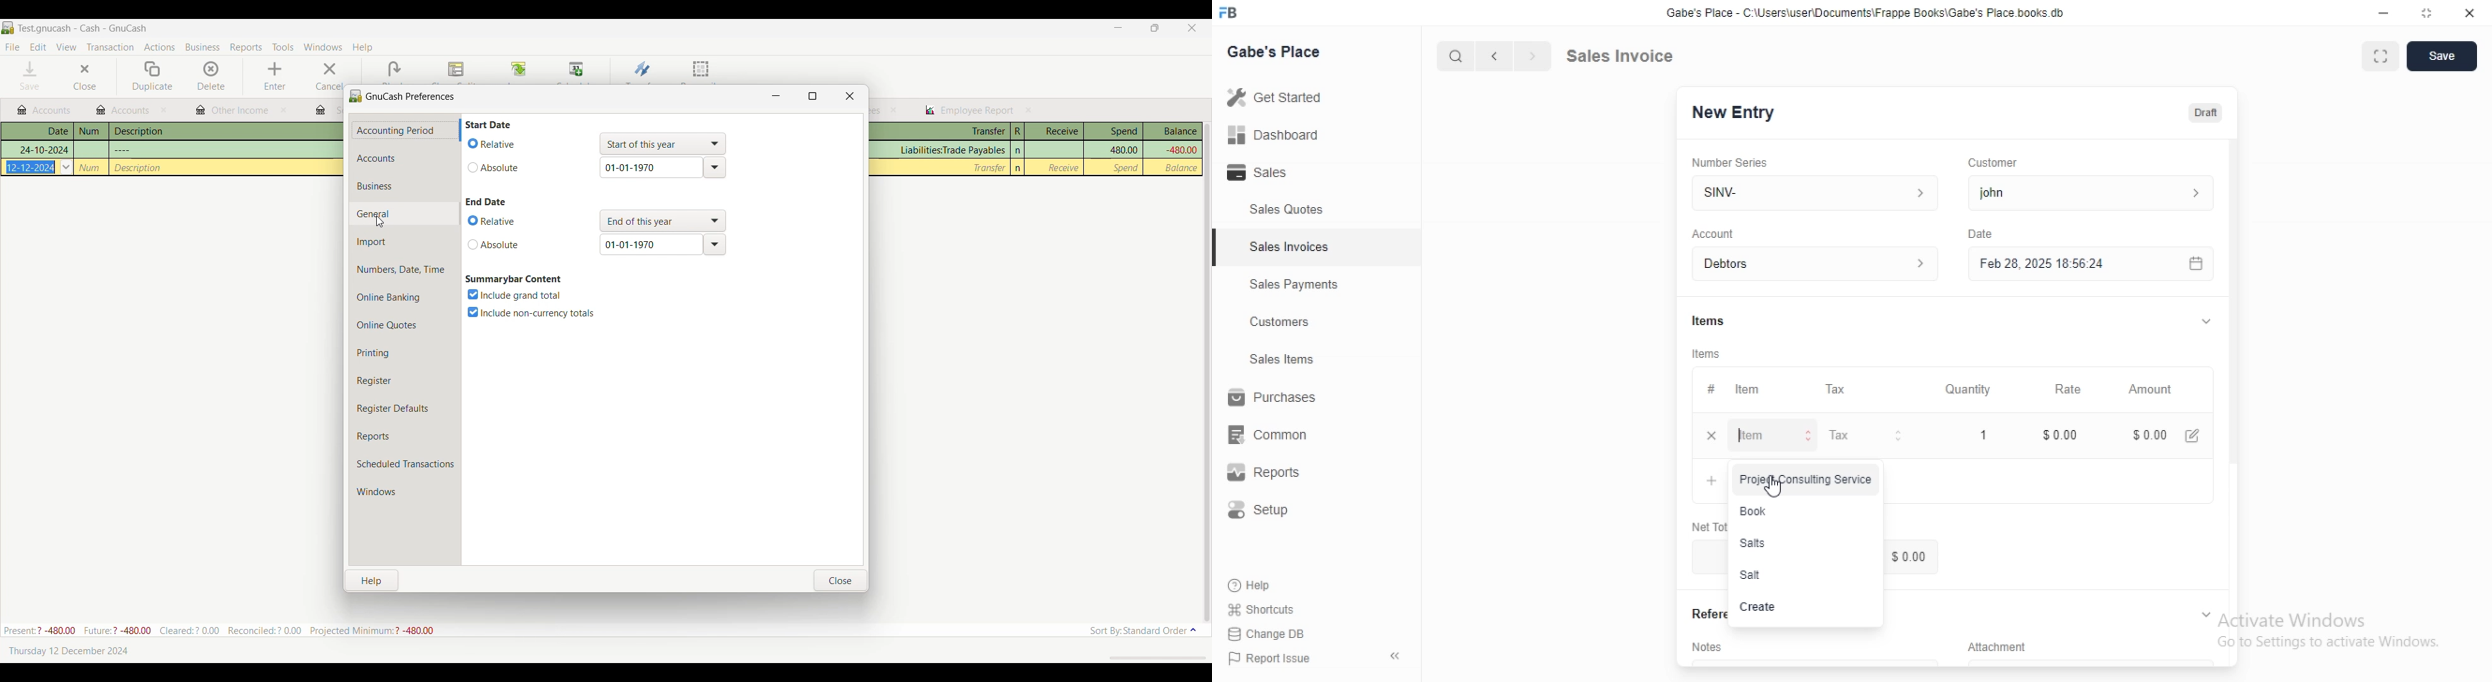 The height and width of the screenshot is (700, 2492). I want to click on Windows menu, so click(323, 47).